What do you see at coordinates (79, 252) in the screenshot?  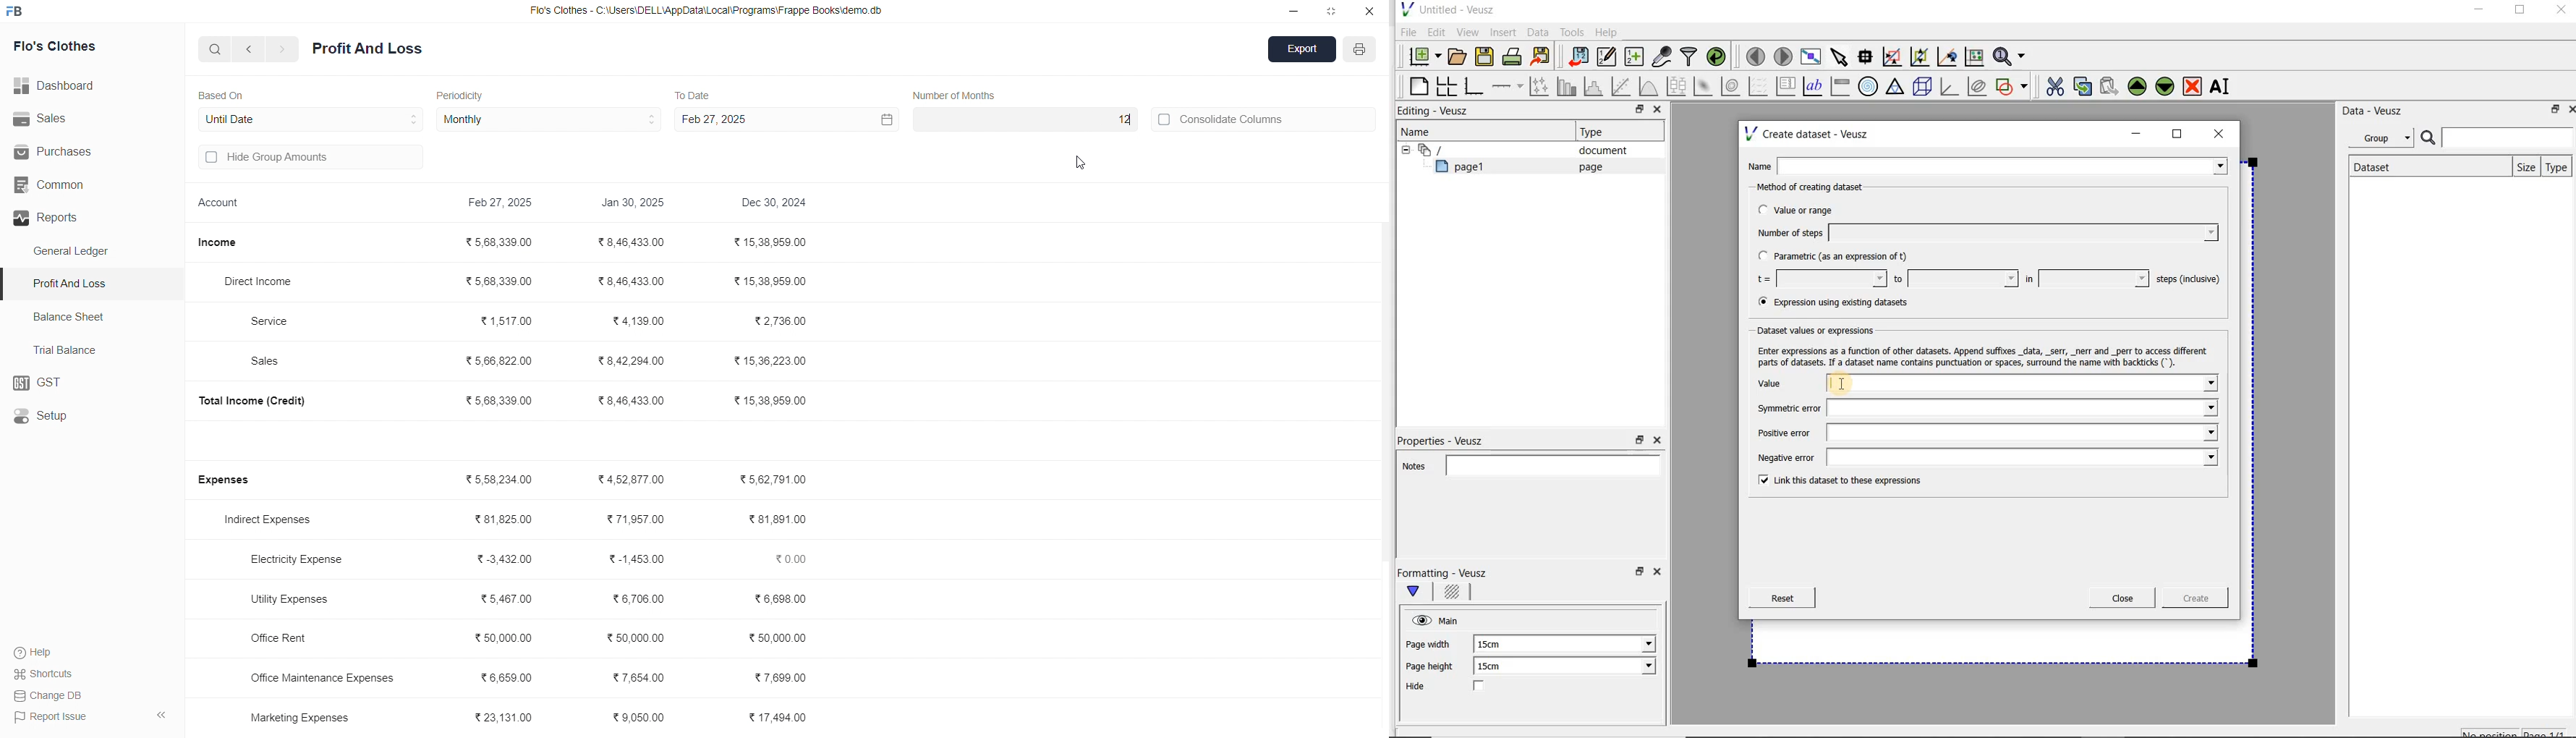 I see `General Ledger` at bounding box center [79, 252].